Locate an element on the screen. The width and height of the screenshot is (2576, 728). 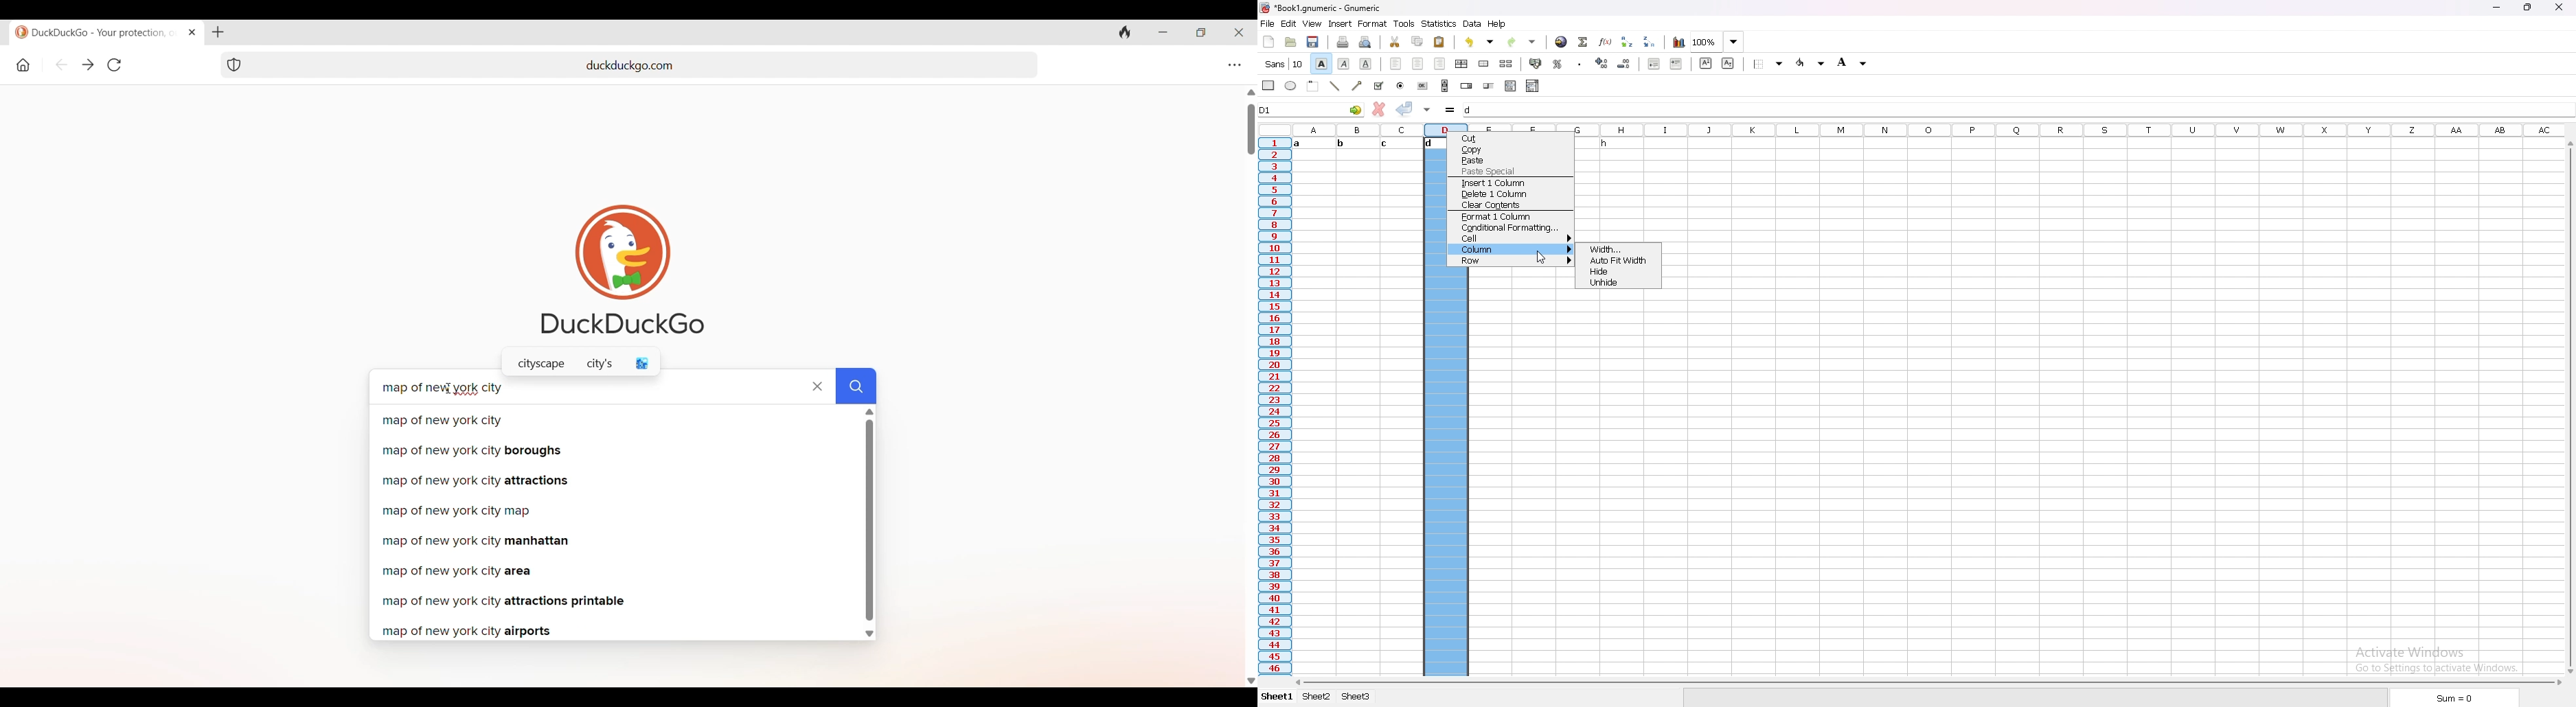
Browser logo is located at coordinates (622, 253).